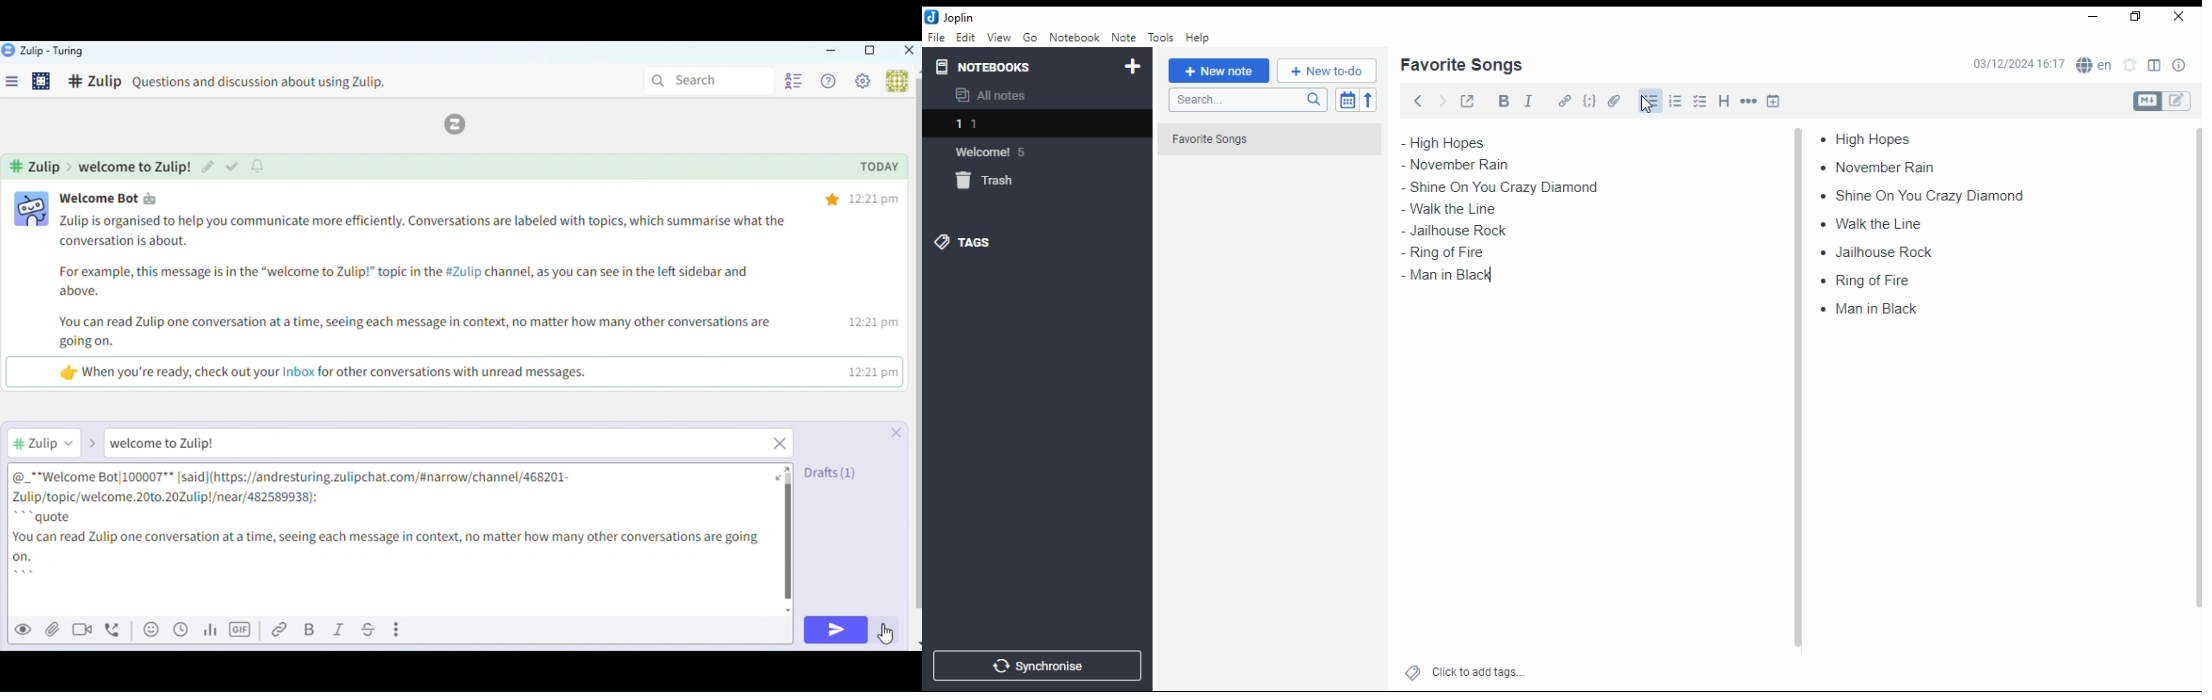 This screenshot has width=2212, height=700. Describe the element at coordinates (869, 51) in the screenshot. I see `Box` at that location.